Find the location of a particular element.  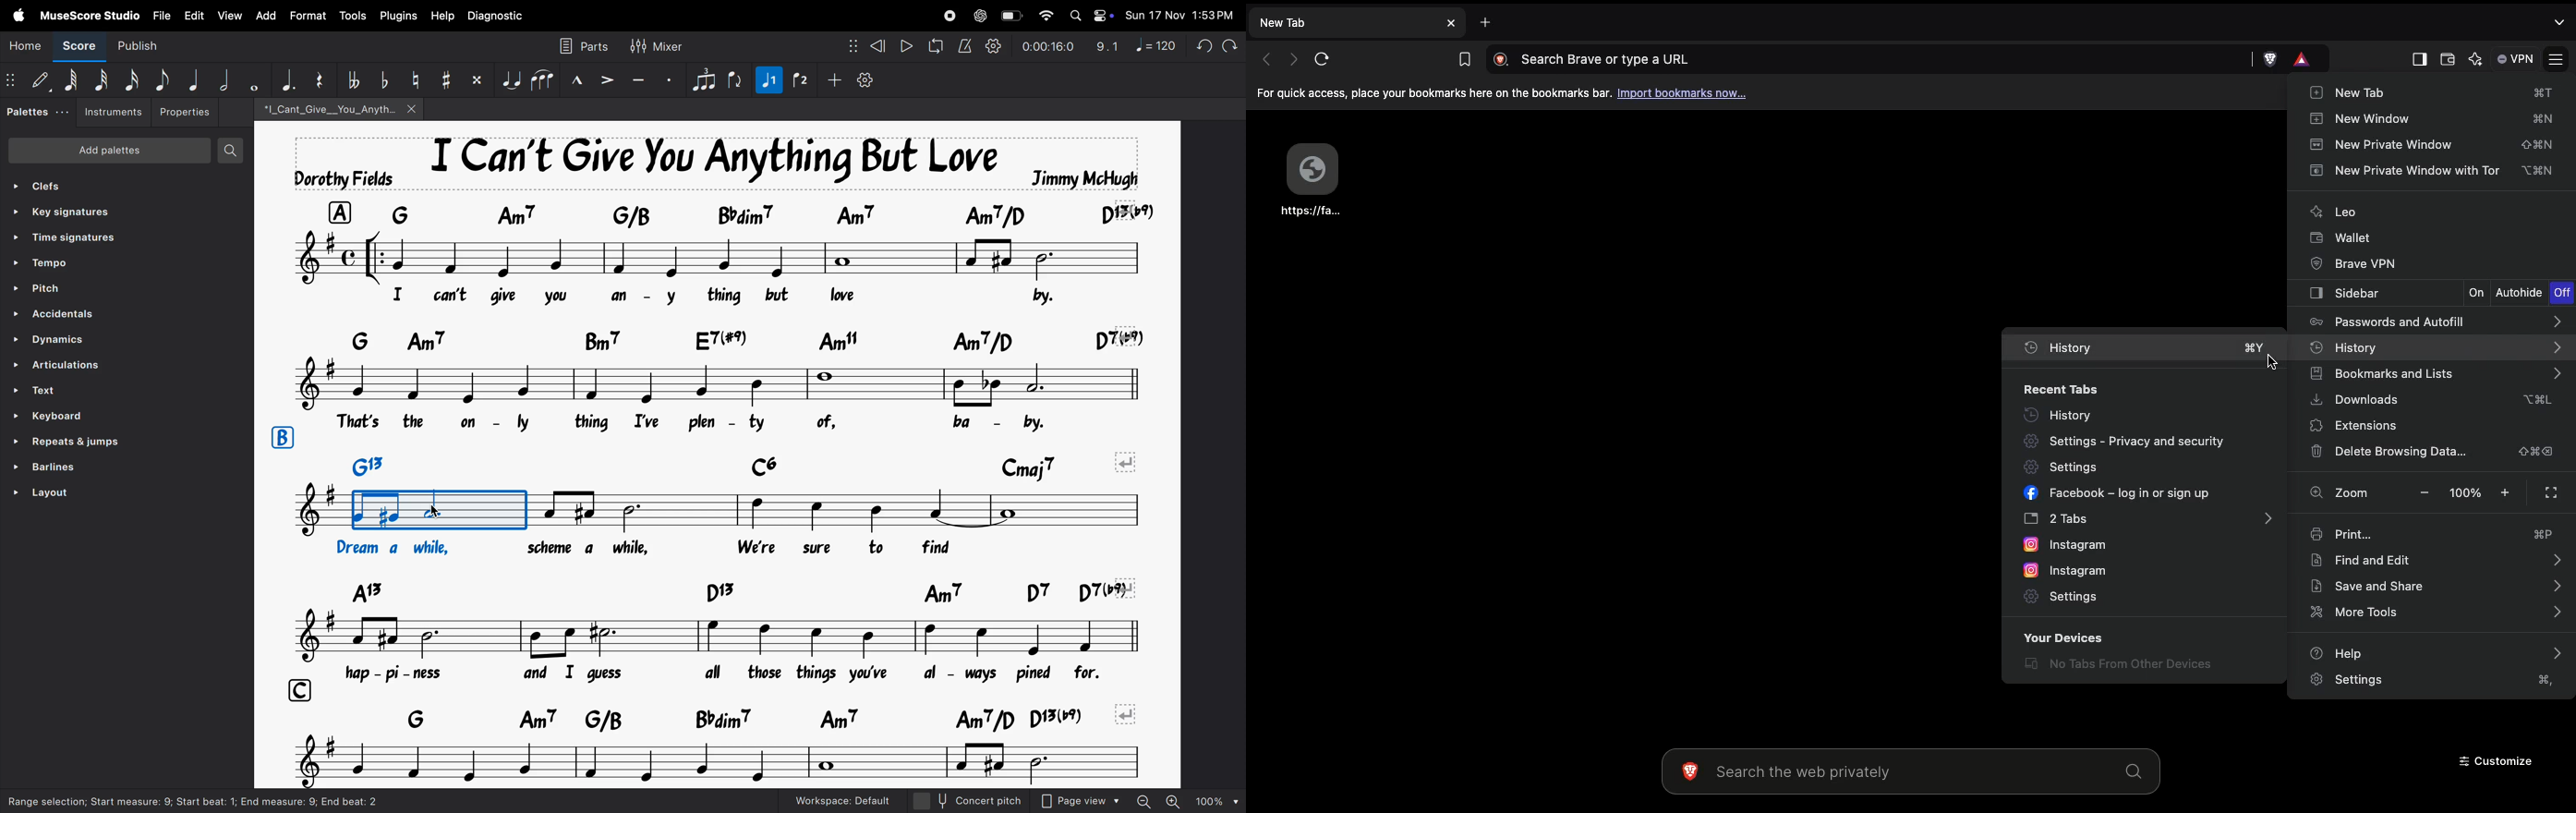

Apple menu is located at coordinates (20, 14).